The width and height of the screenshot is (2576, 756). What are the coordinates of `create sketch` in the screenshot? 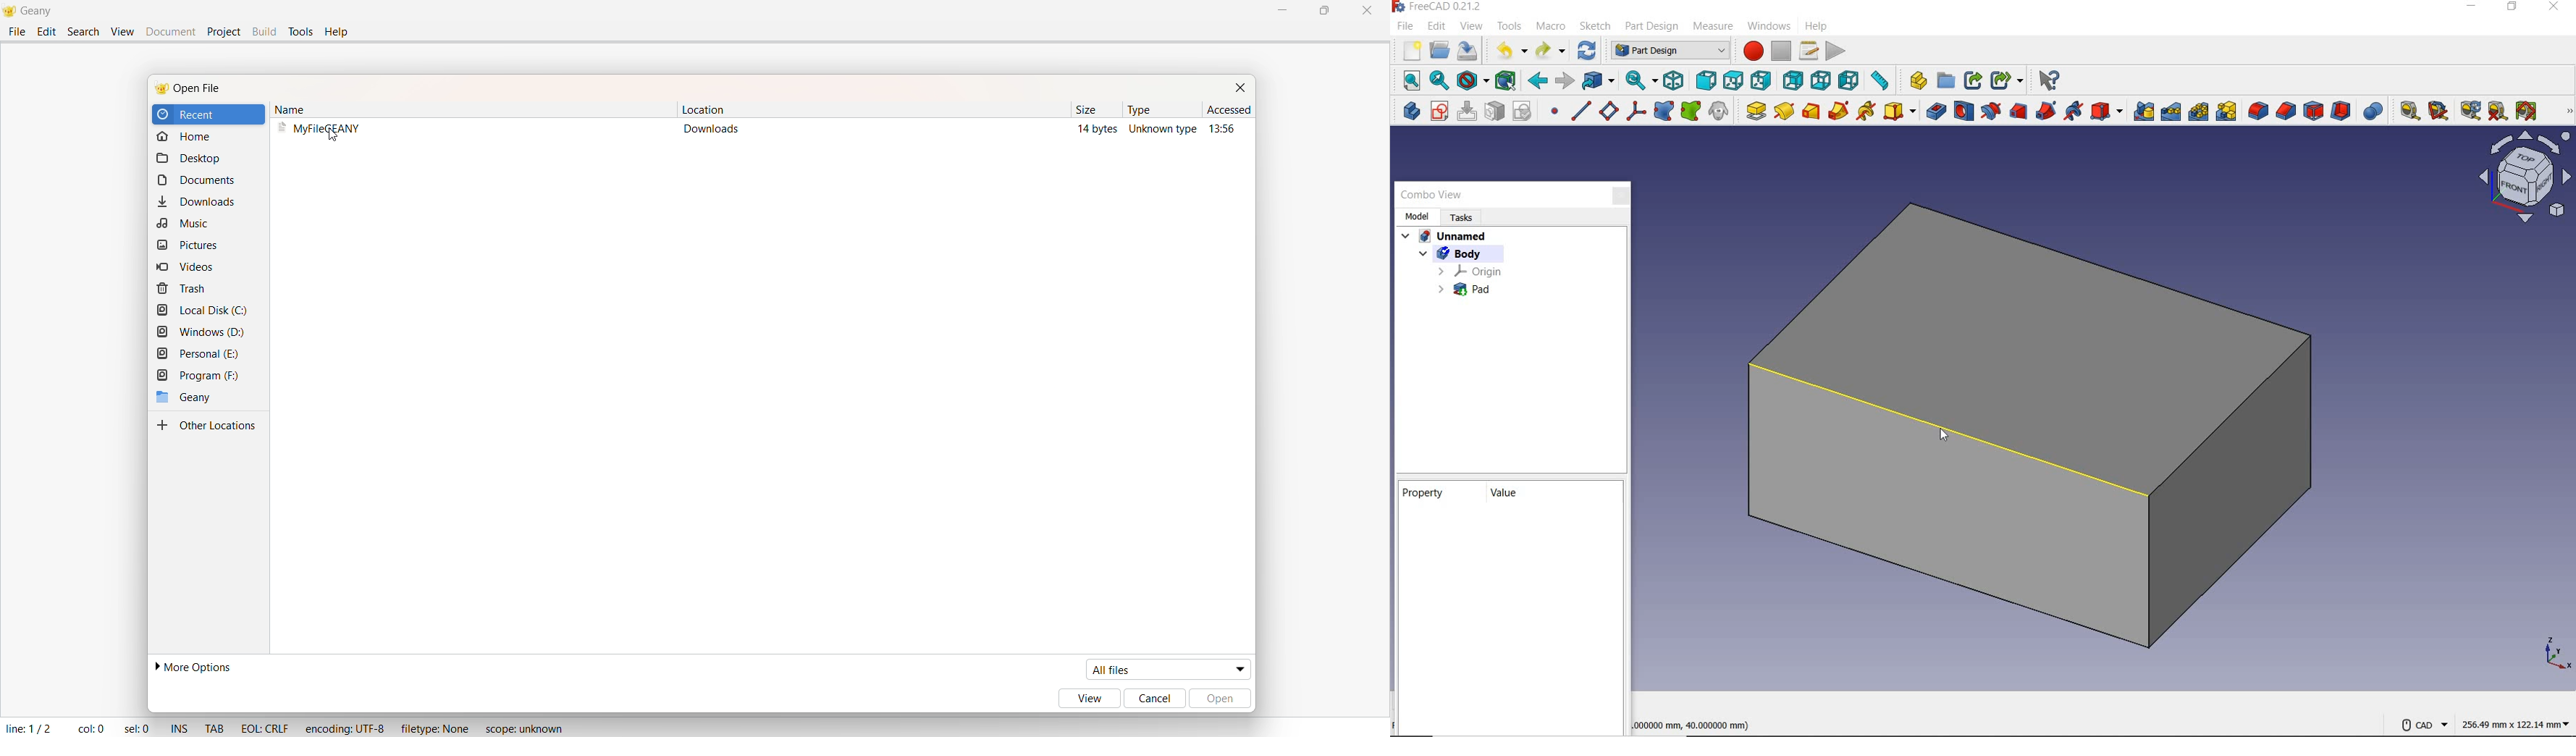 It's located at (1439, 111).